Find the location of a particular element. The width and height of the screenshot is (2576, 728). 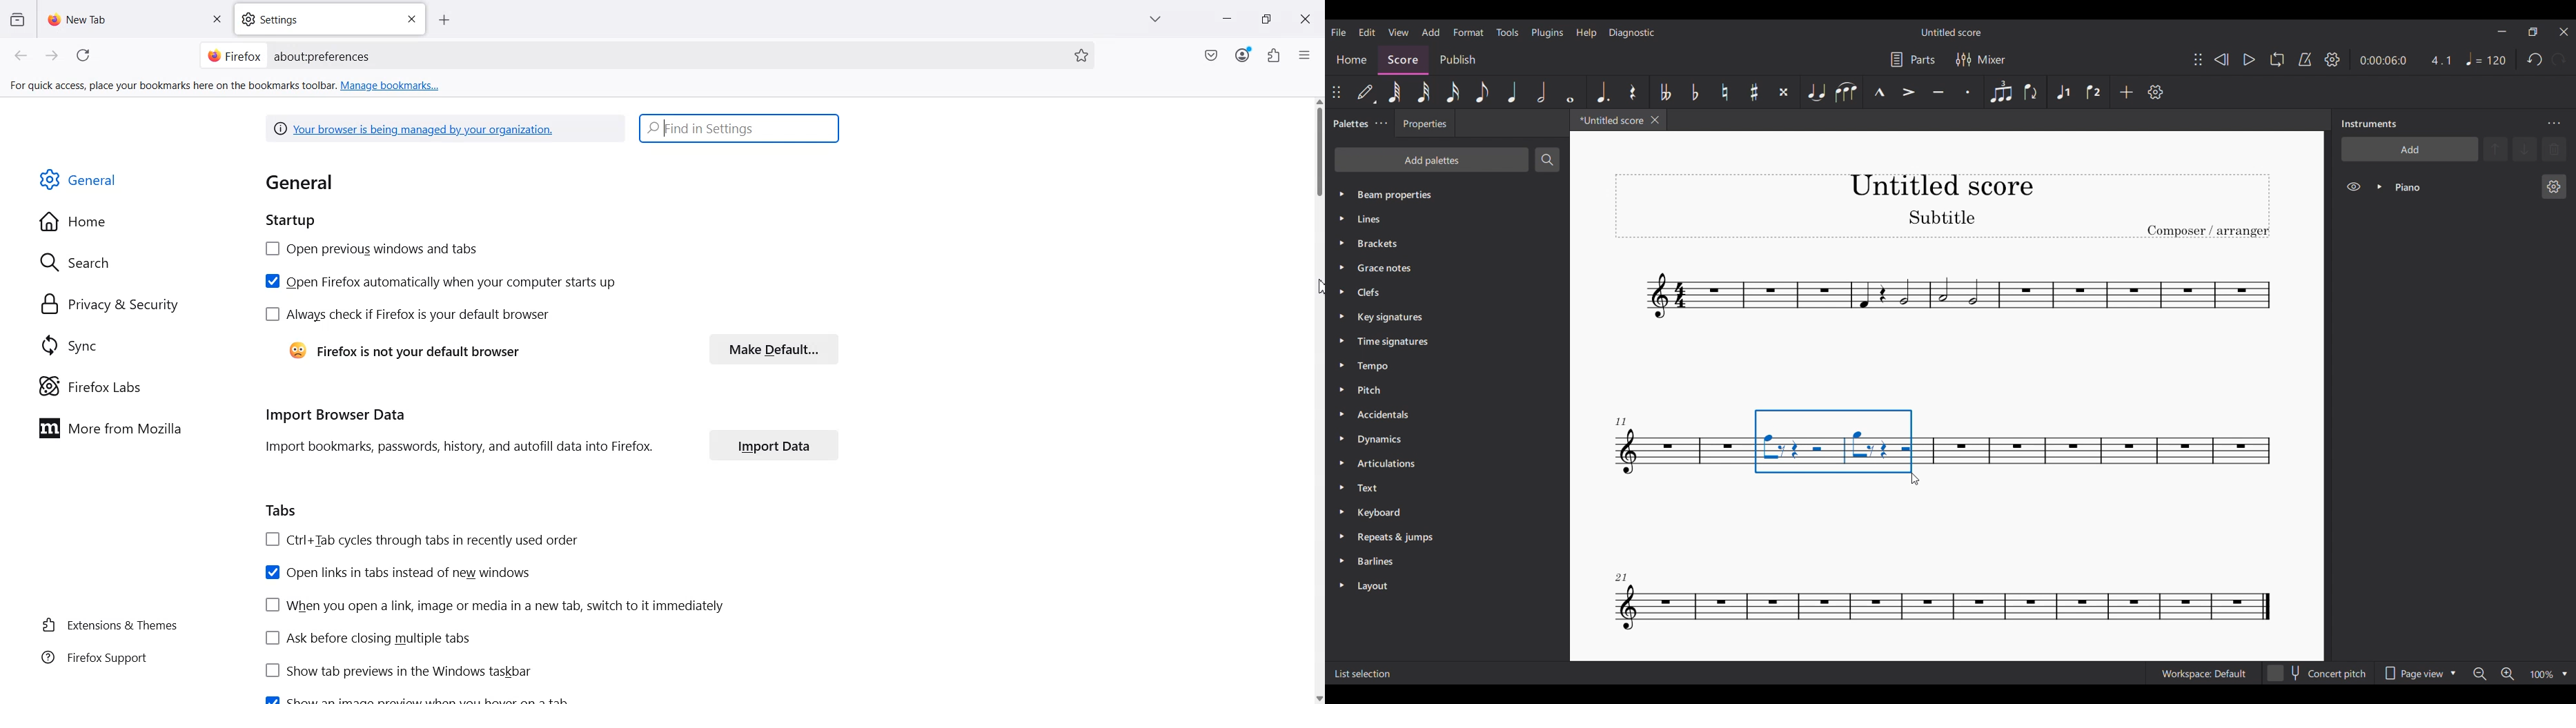

Close is located at coordinates (411, 19).